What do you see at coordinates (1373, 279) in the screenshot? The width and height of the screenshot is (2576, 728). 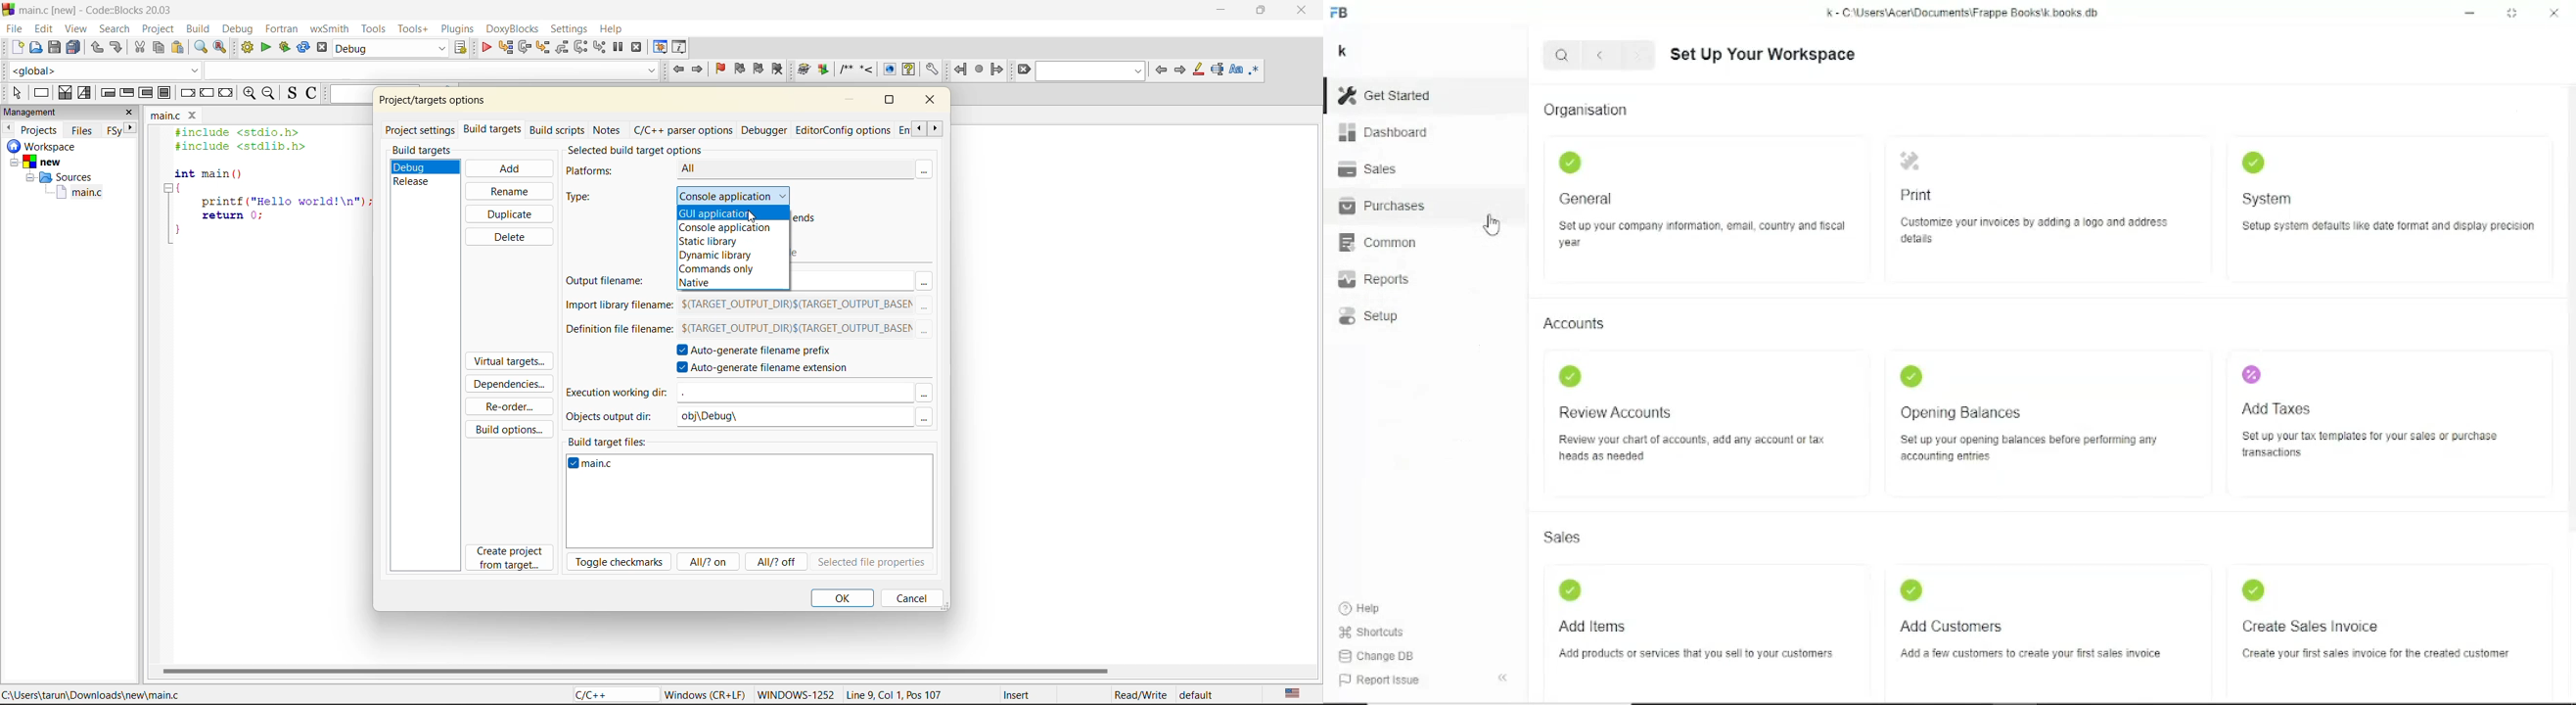 I see `Reports ` at bounding box center [1373, 279].